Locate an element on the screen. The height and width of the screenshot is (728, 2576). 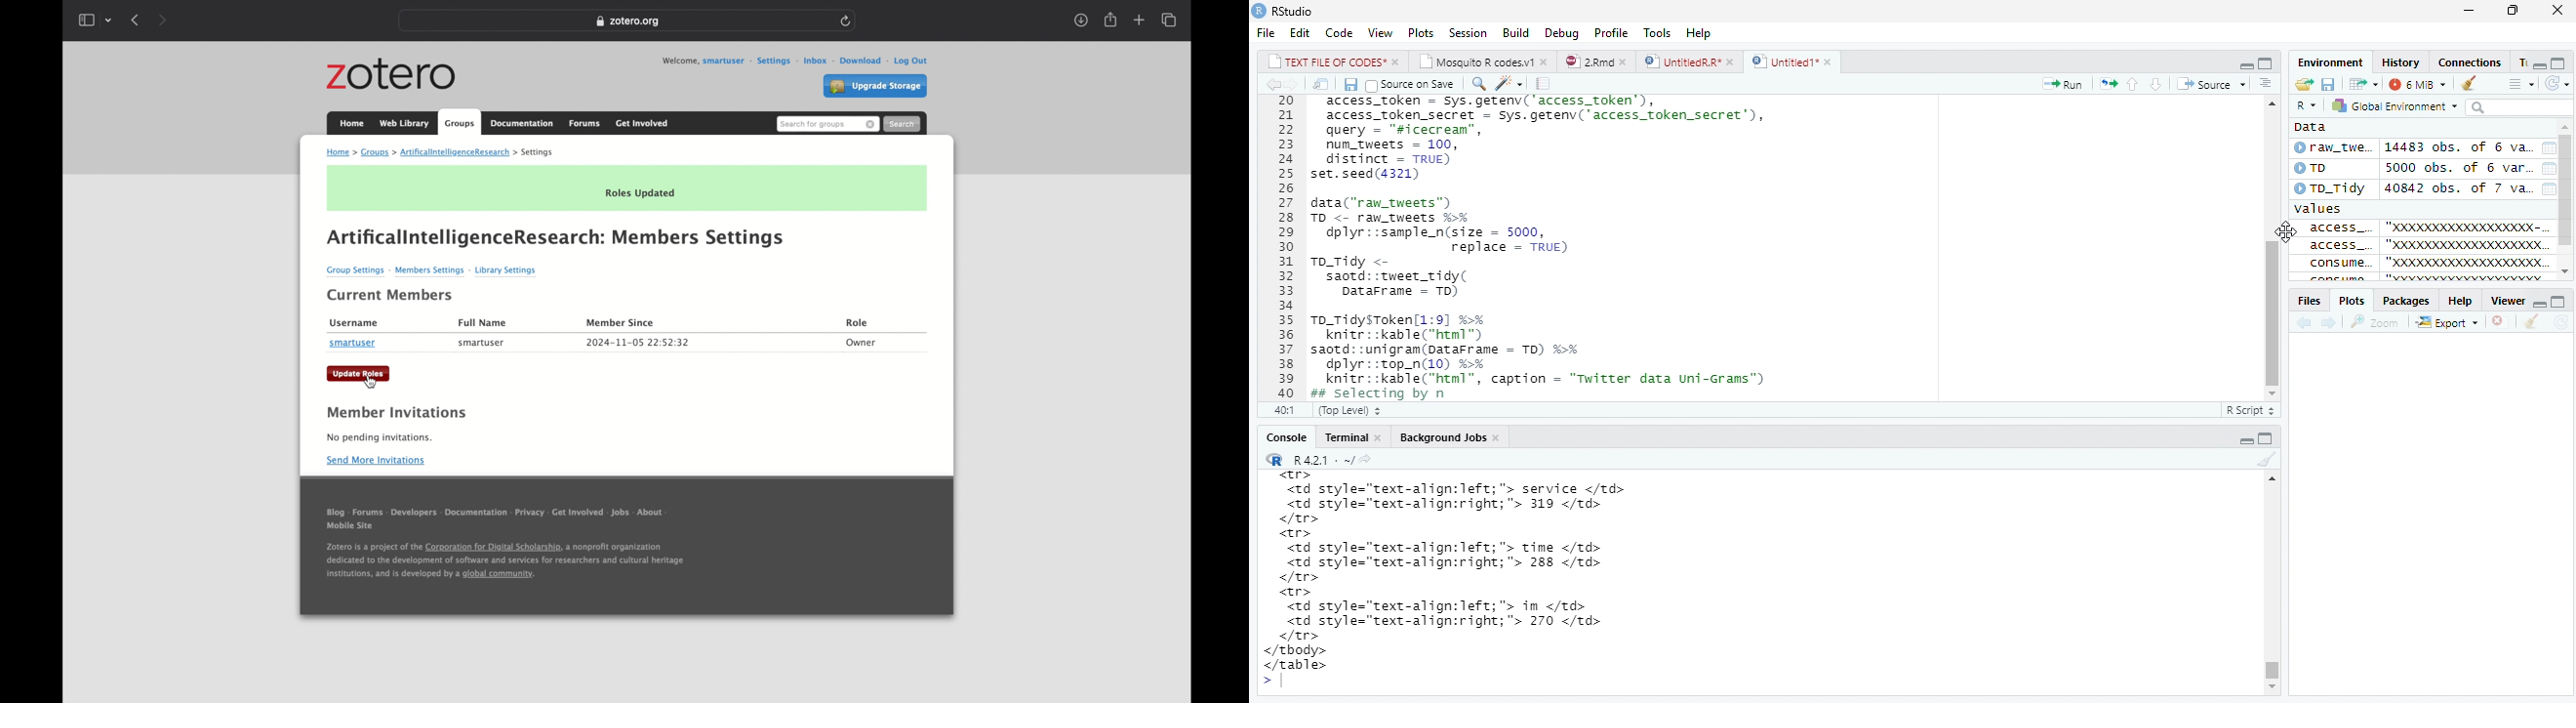
save is located at coordinates (2326, 84).